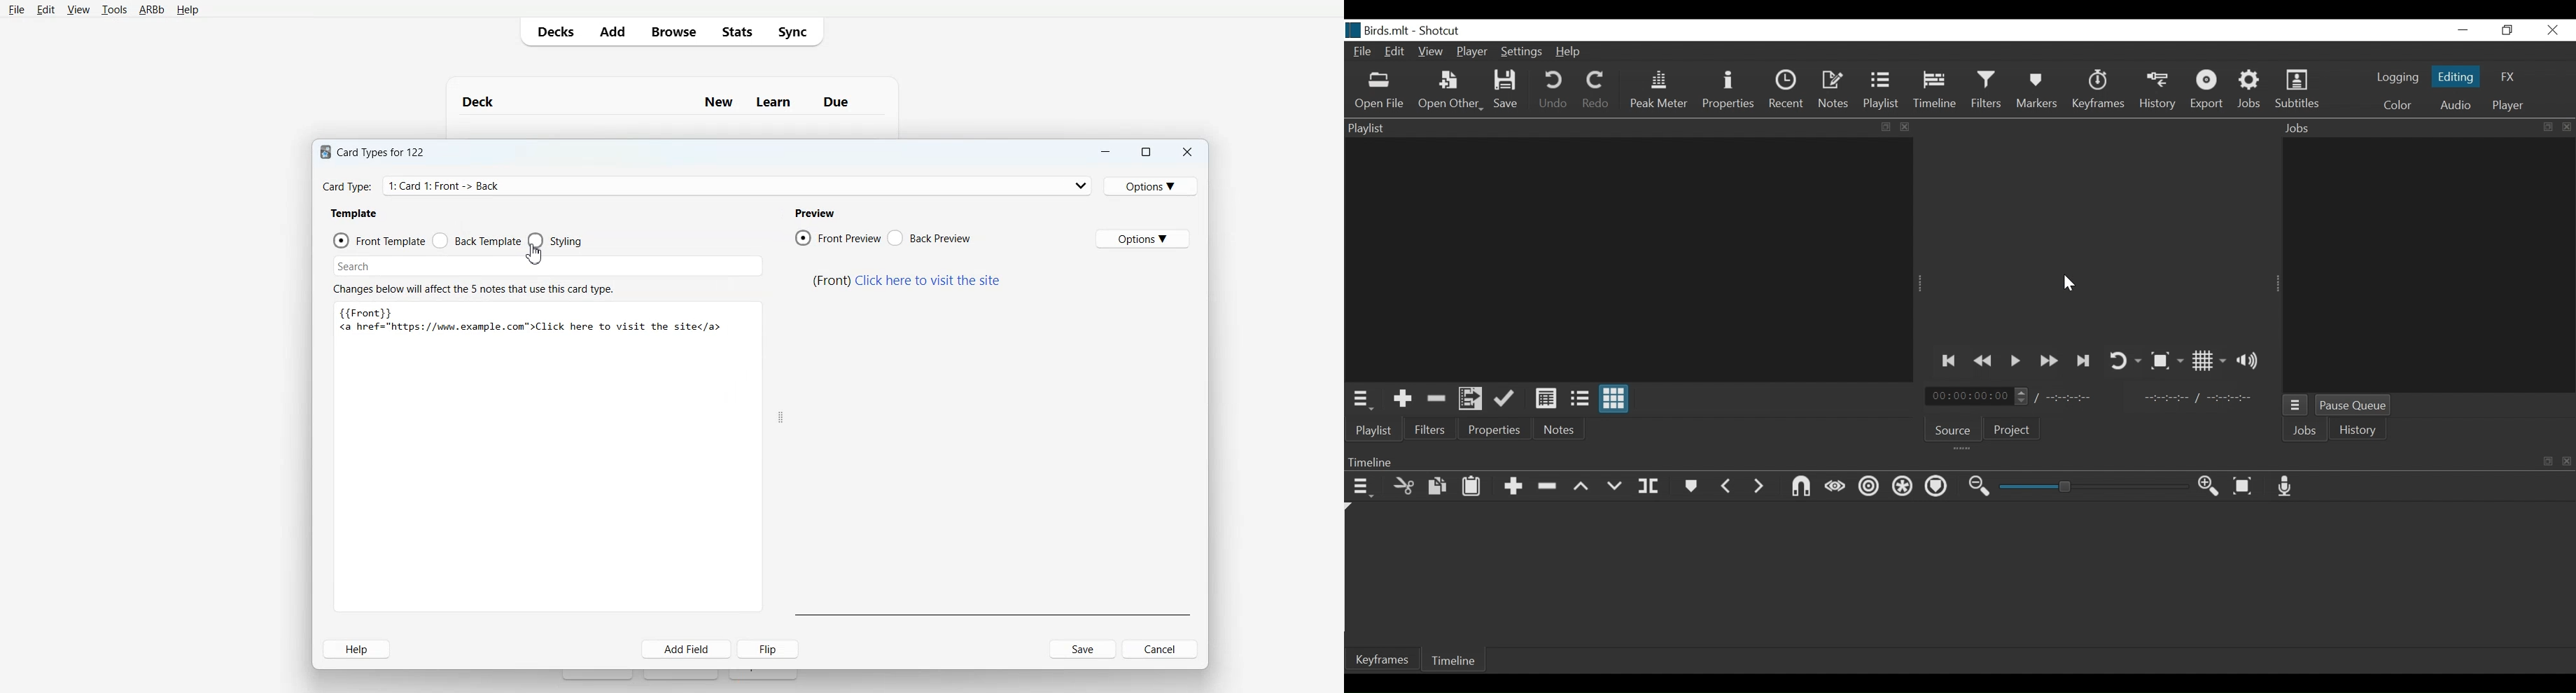 The image size is (2576, 700). Describe the element at coordinates (1759, 485) in the screenshot. I see `Next Marker` at that location.